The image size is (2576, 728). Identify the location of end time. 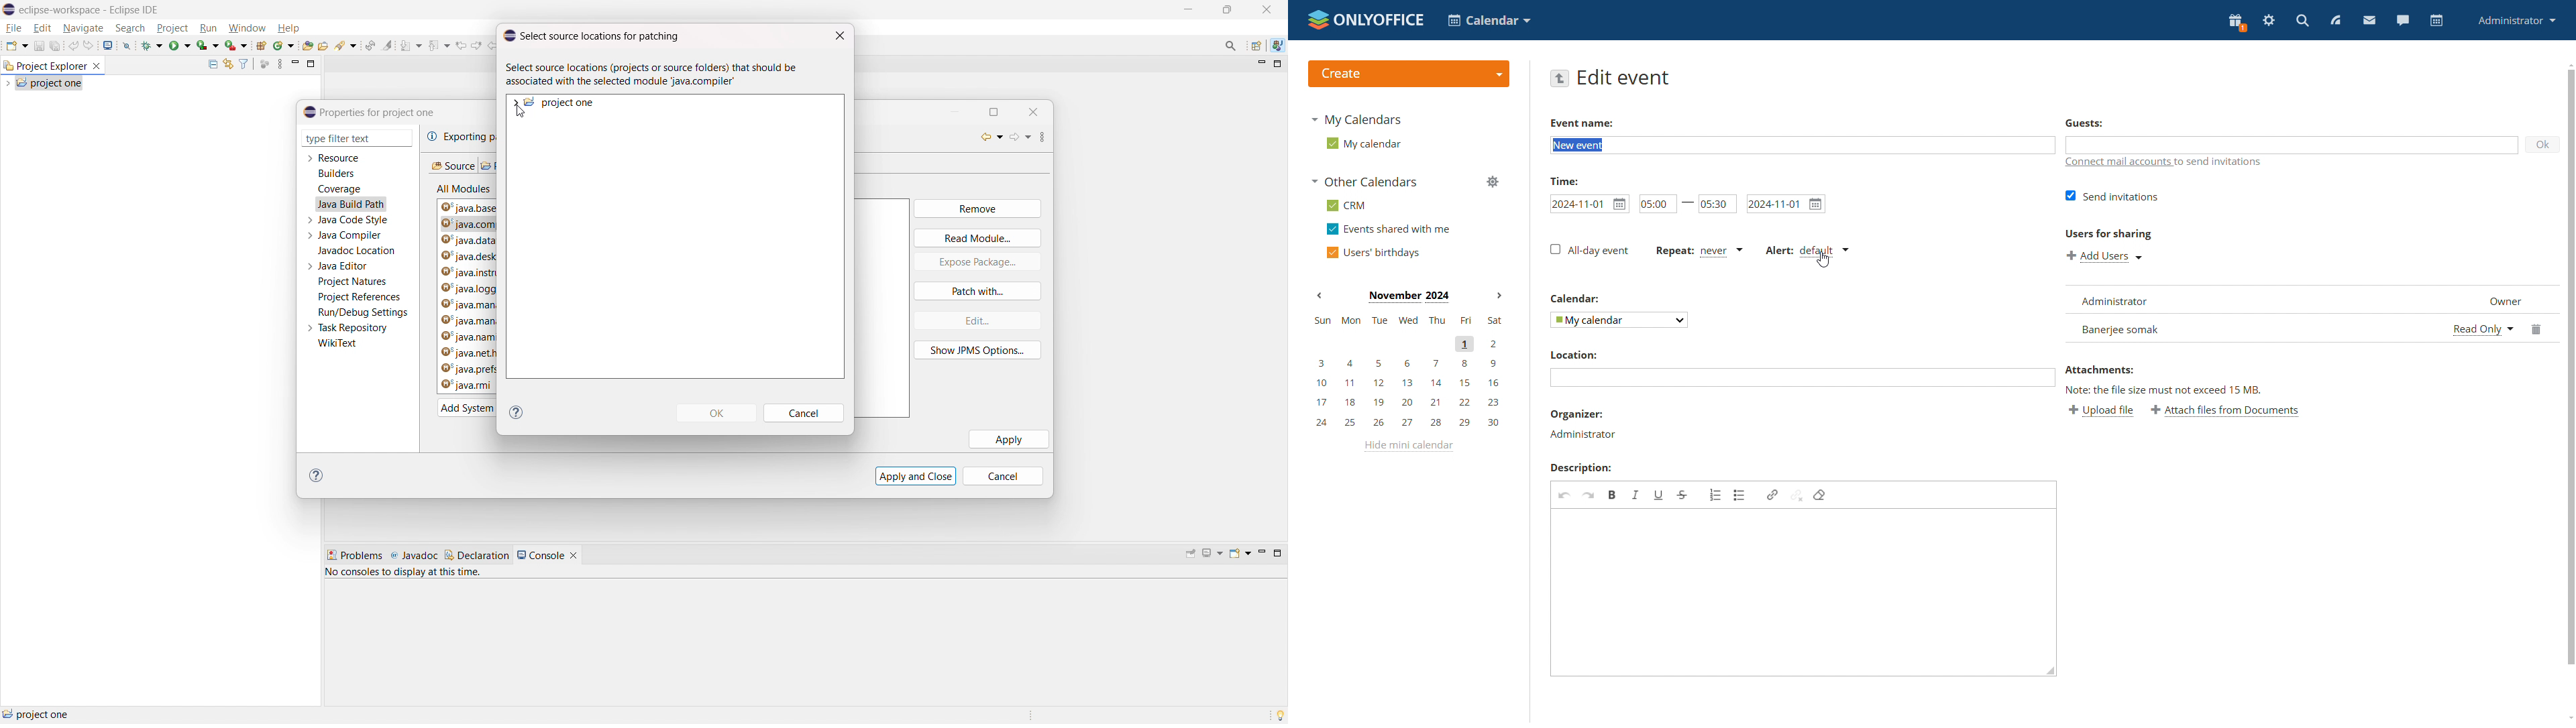
(1719, 203).